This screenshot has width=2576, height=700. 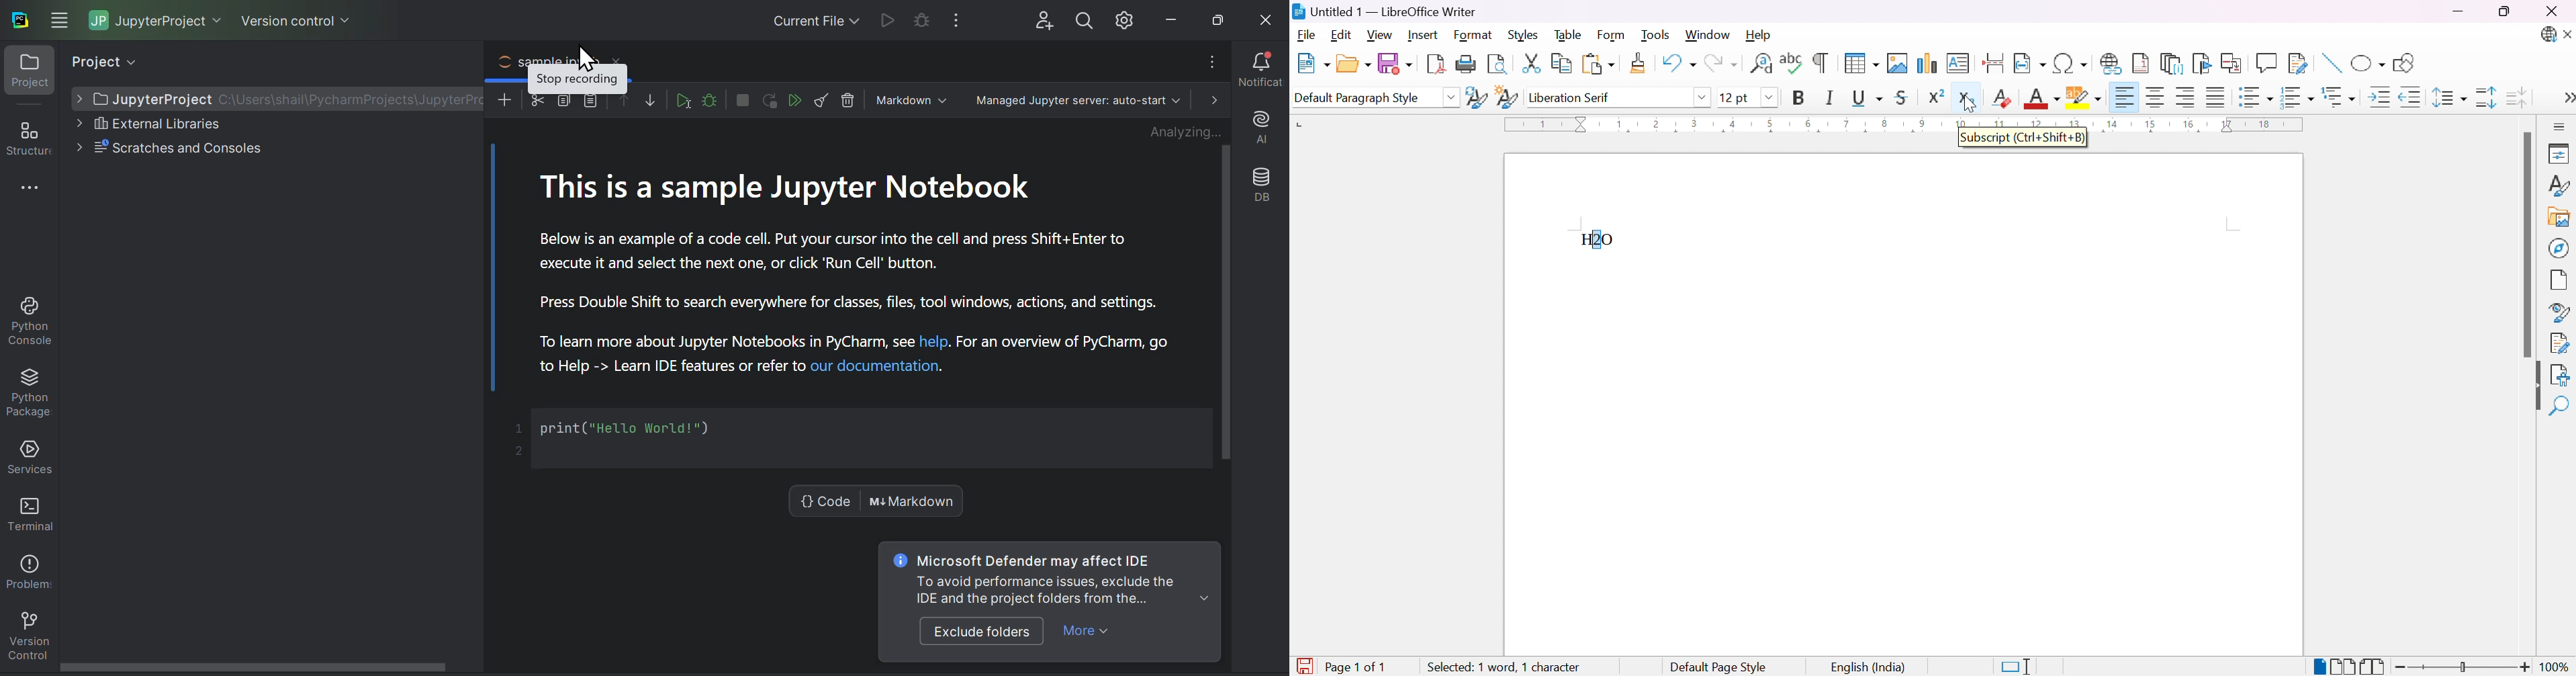 I want to click on next, so click(x=1211, y=99).